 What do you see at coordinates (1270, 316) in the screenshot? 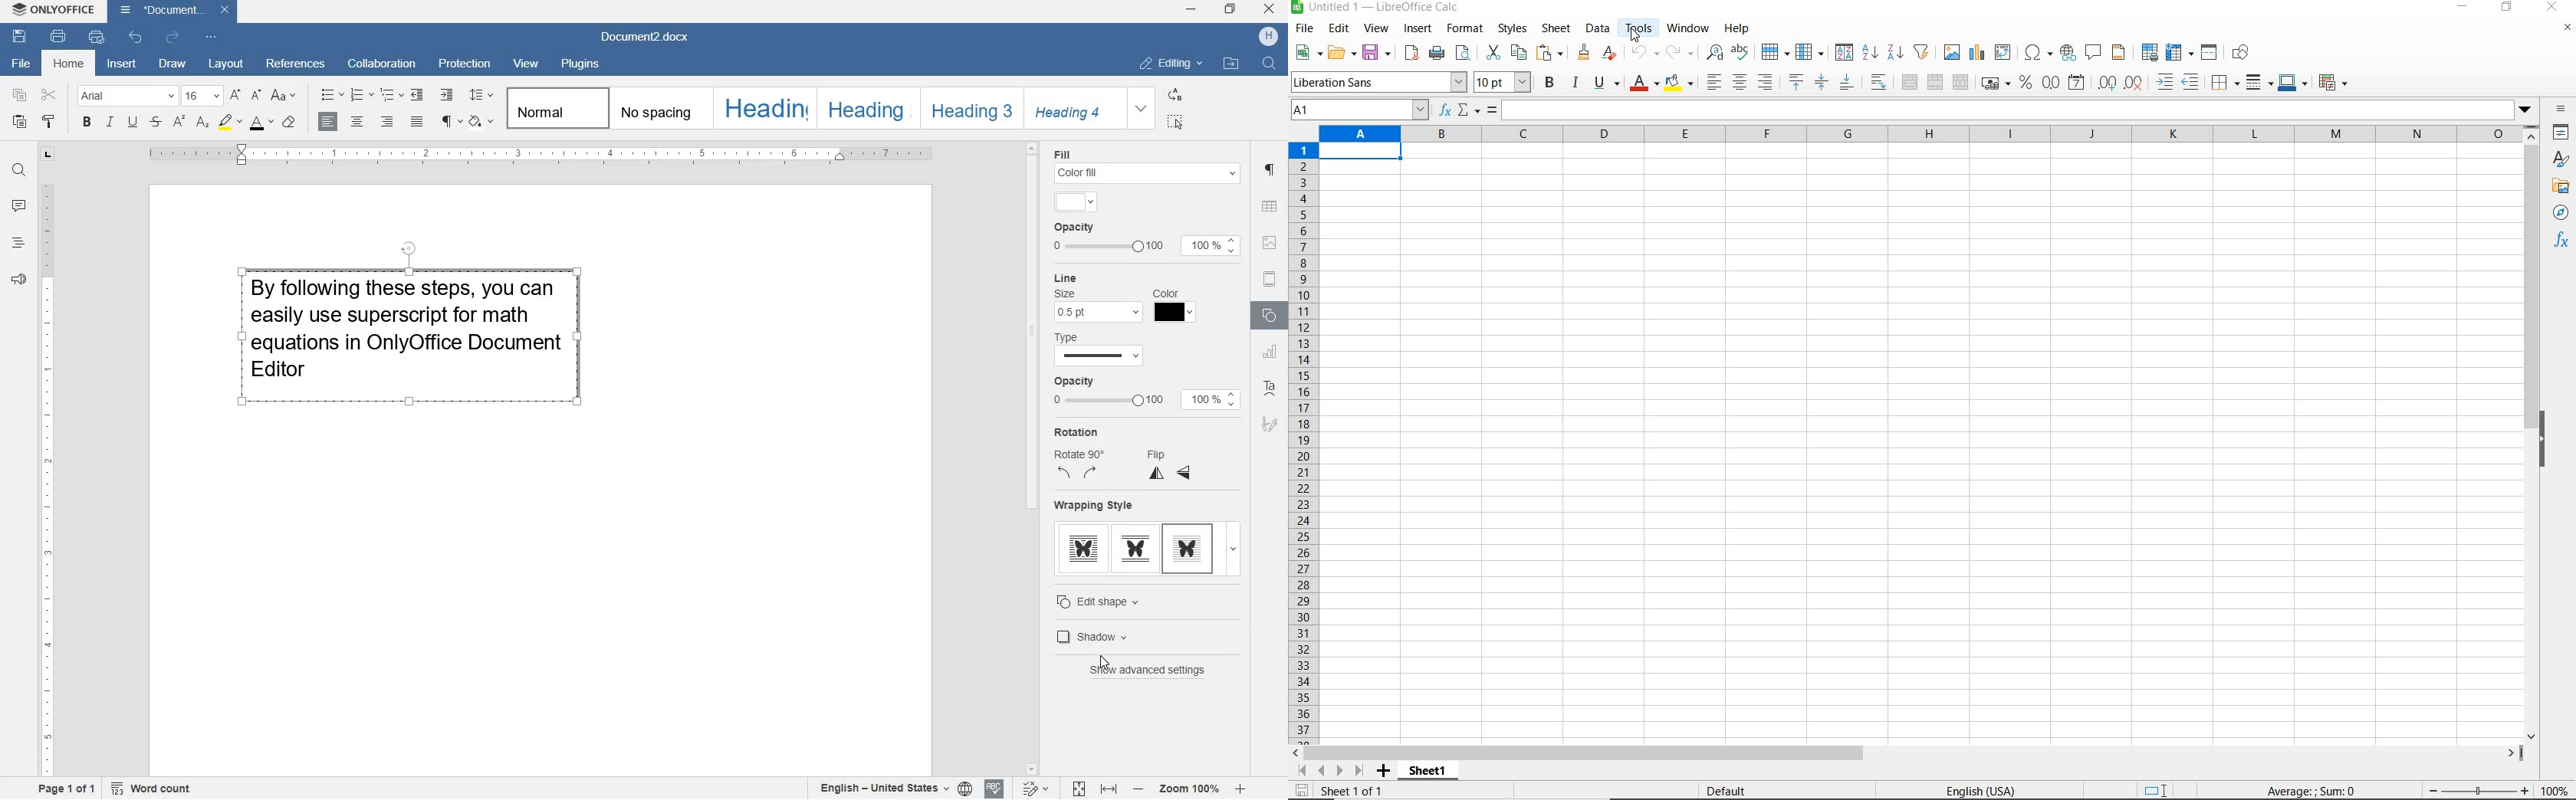
I see `shape settings` at bounding box center [1270, 316].